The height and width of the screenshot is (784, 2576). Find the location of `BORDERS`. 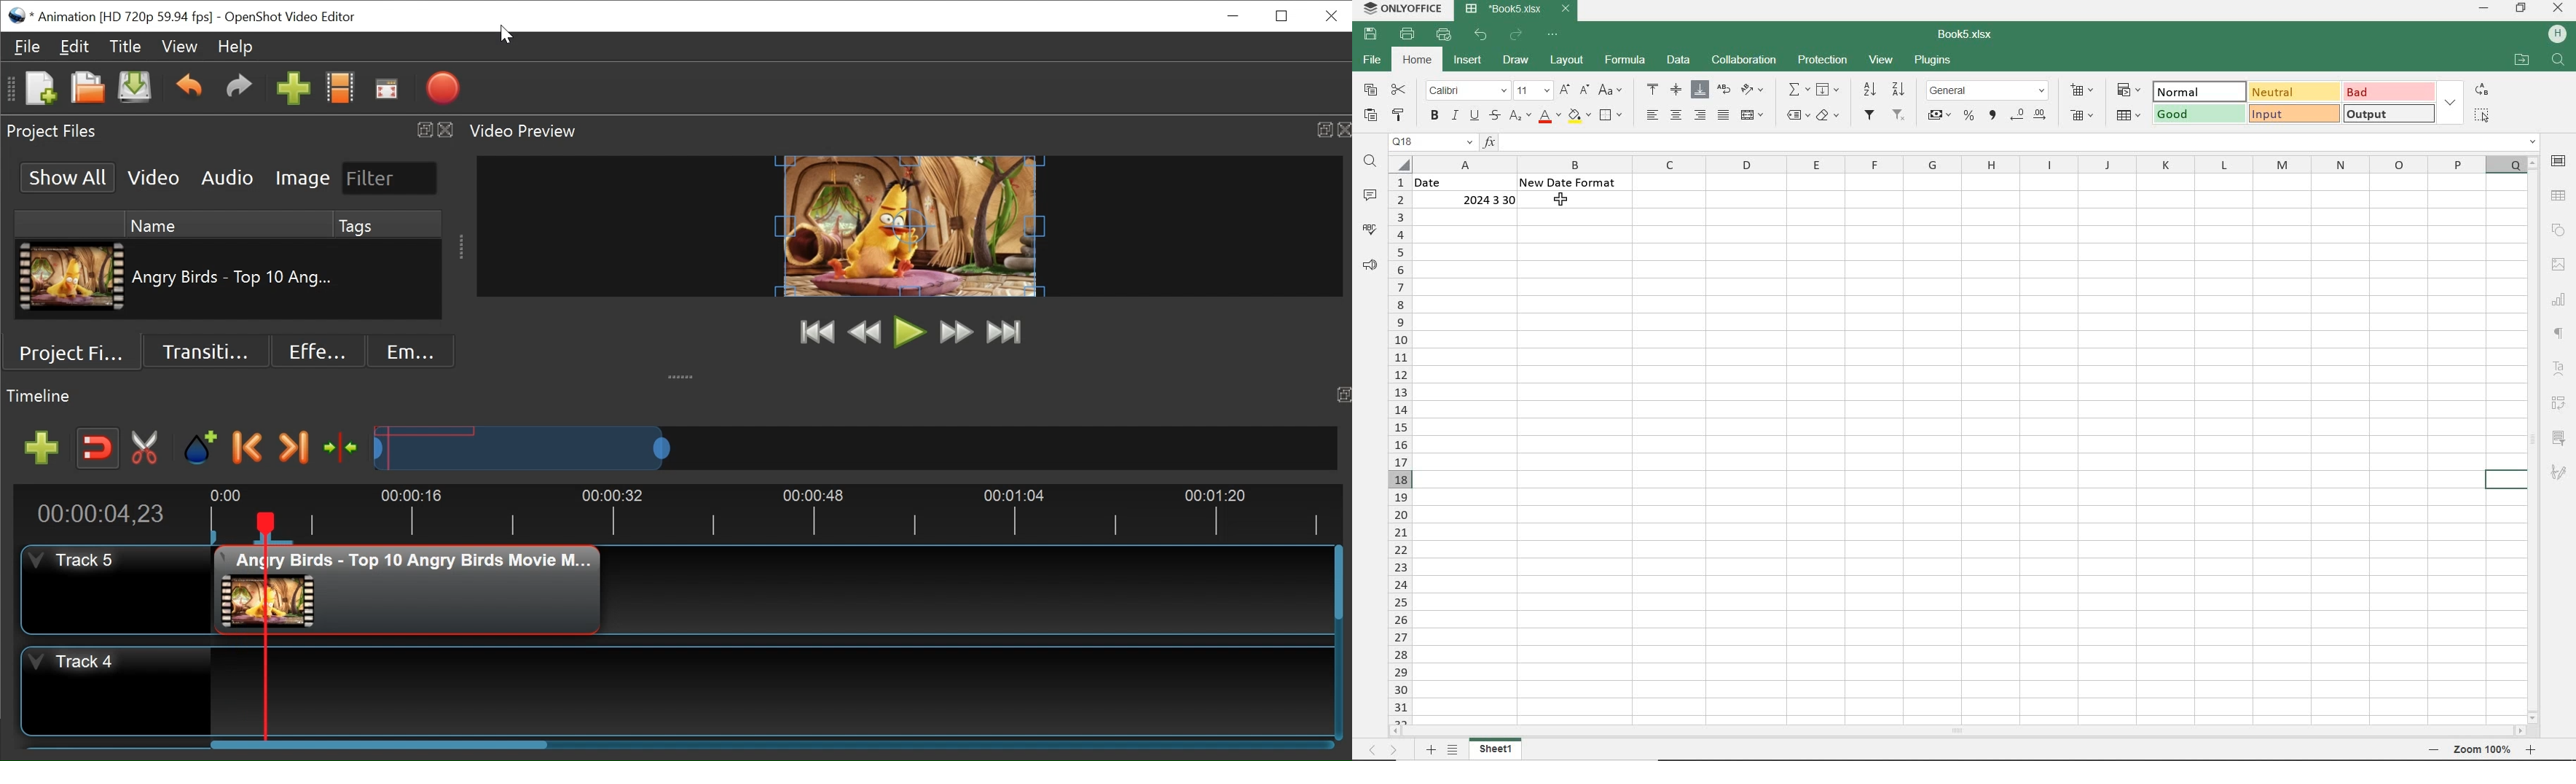

BORDERS is located at coordinates (1613, 115).